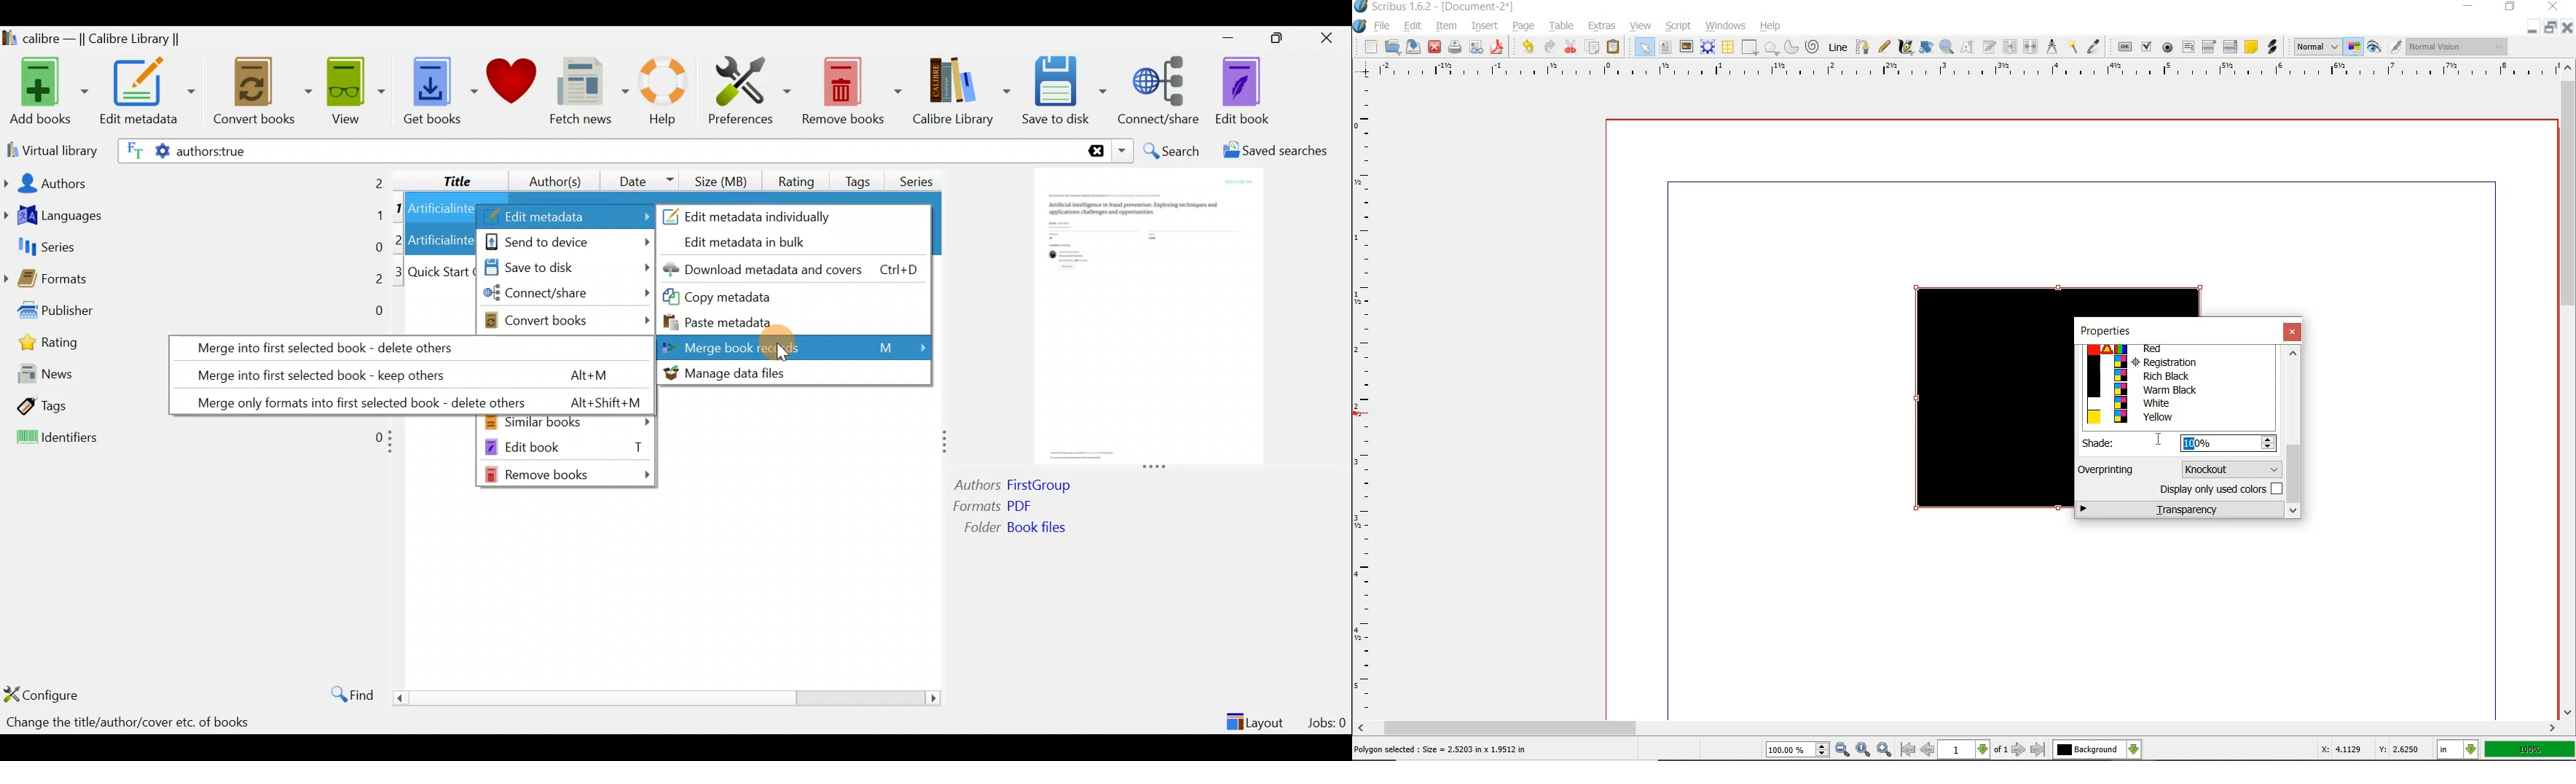 The width and height of the screenshot is (2576, 784). I want to click on zoom to, so click(1863, 749).